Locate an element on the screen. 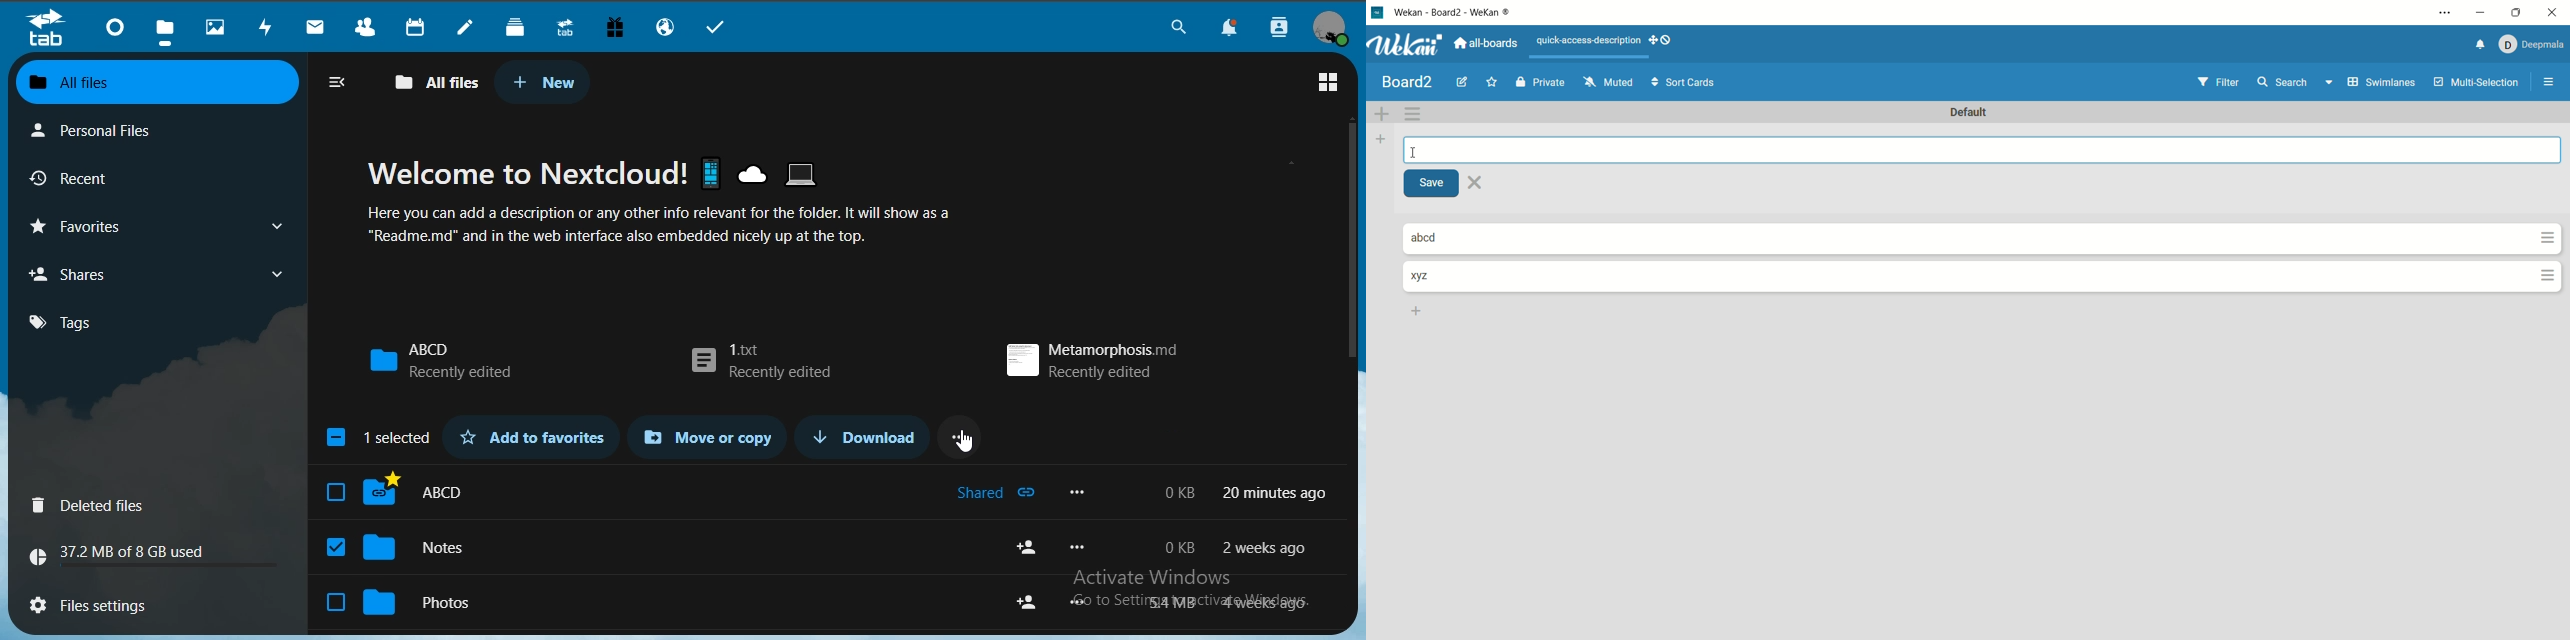  wekan-wekan is located at coordinates (1458, 14).